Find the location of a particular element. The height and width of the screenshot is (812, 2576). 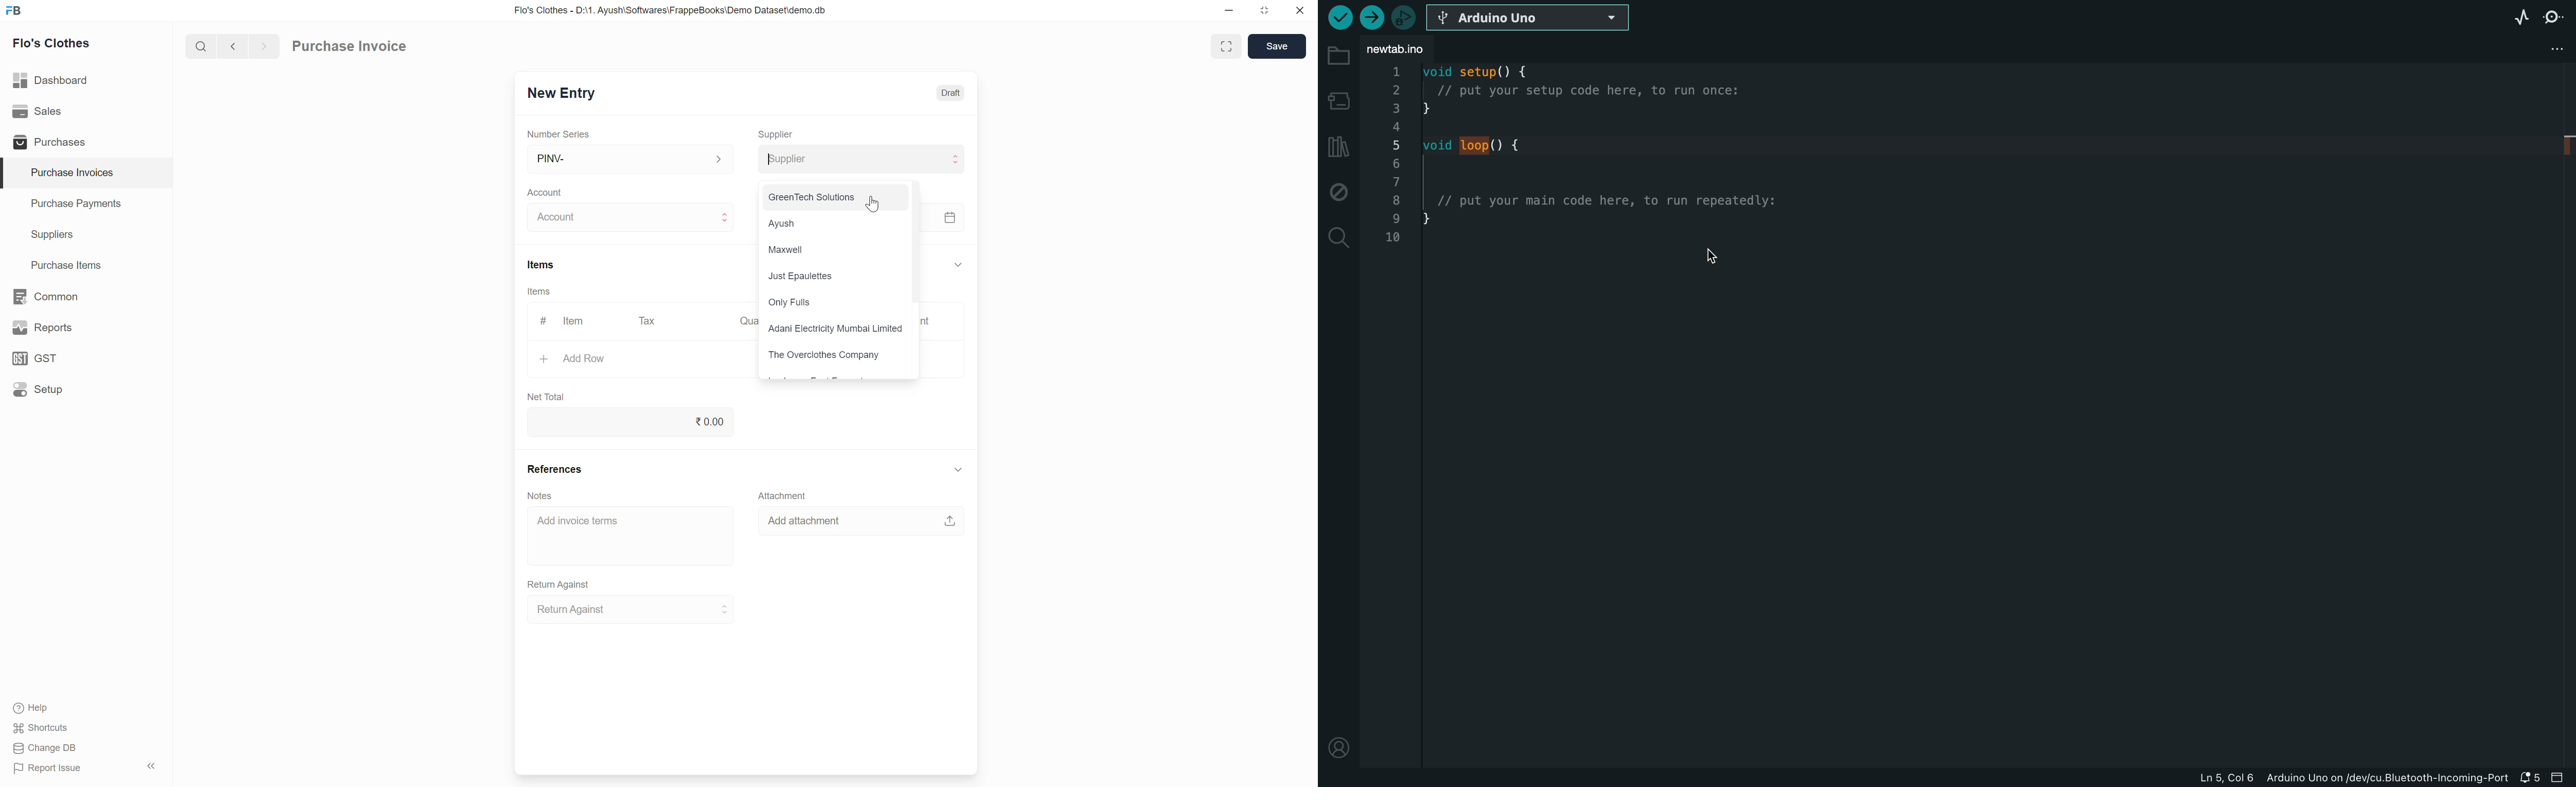

Change dimension is located at coordinates (1264, 10).